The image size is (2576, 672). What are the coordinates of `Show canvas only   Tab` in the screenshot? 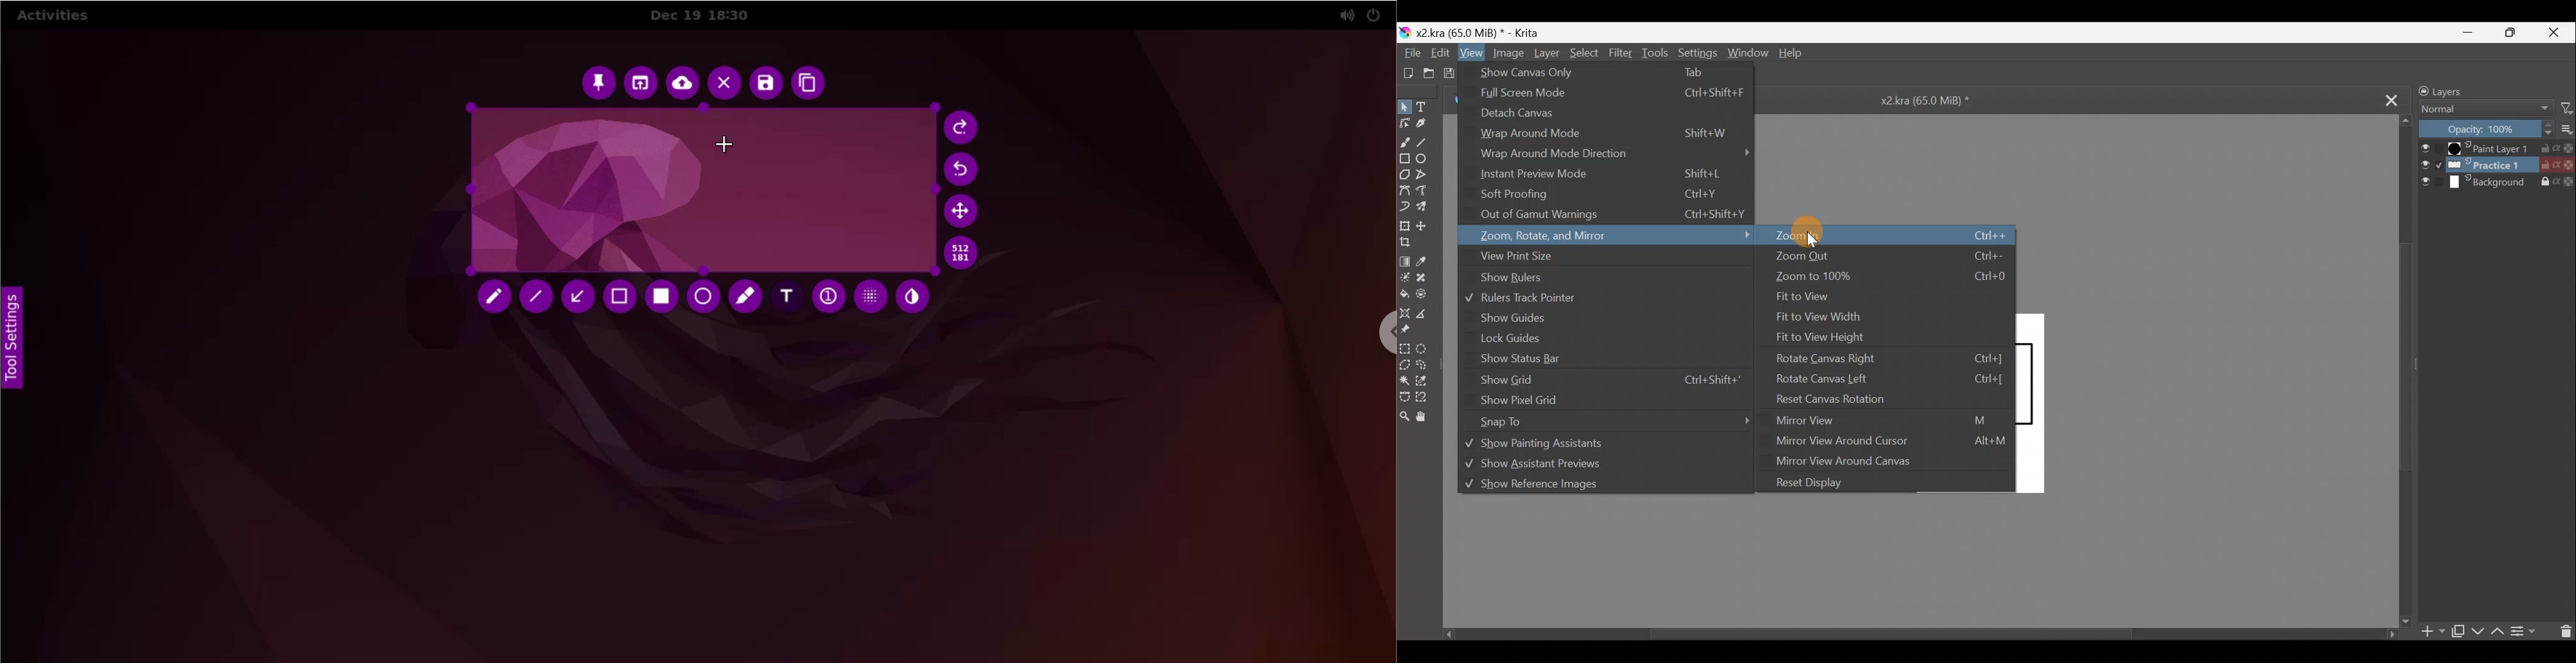 It's located at (1595, 74).